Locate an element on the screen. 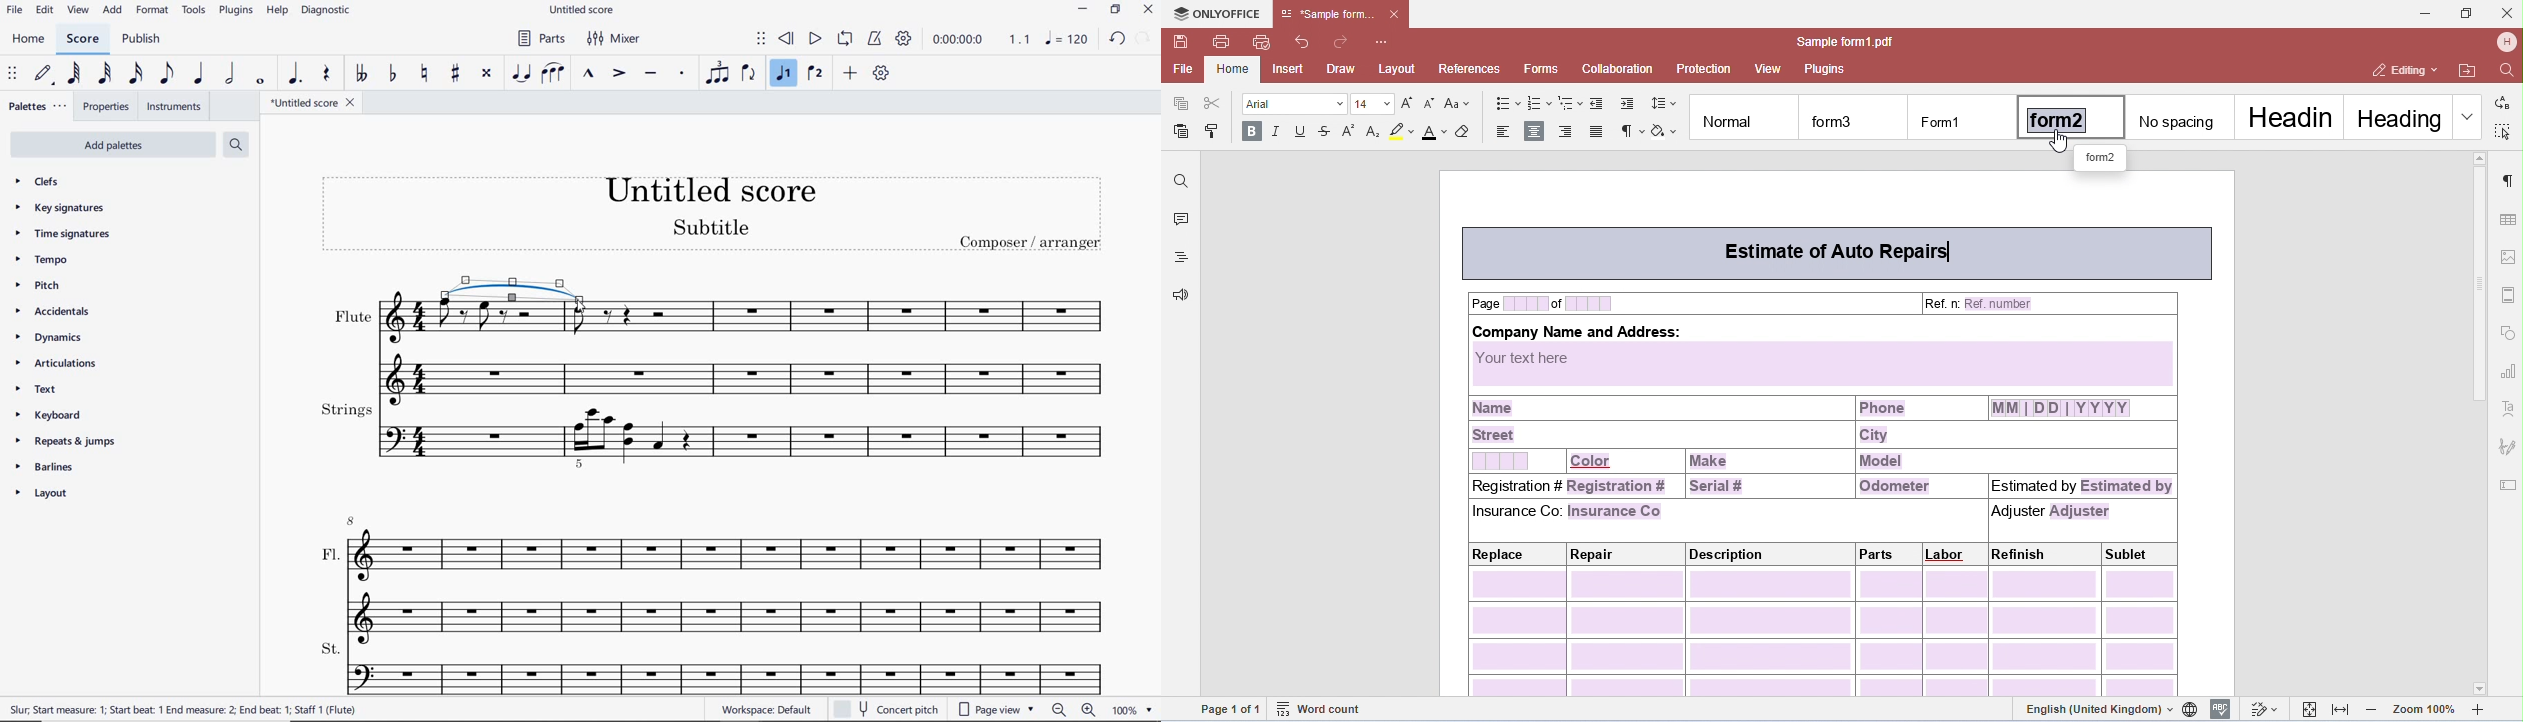 The image size is (2548, 728). concert pitch is located at coordinates (891, 708).